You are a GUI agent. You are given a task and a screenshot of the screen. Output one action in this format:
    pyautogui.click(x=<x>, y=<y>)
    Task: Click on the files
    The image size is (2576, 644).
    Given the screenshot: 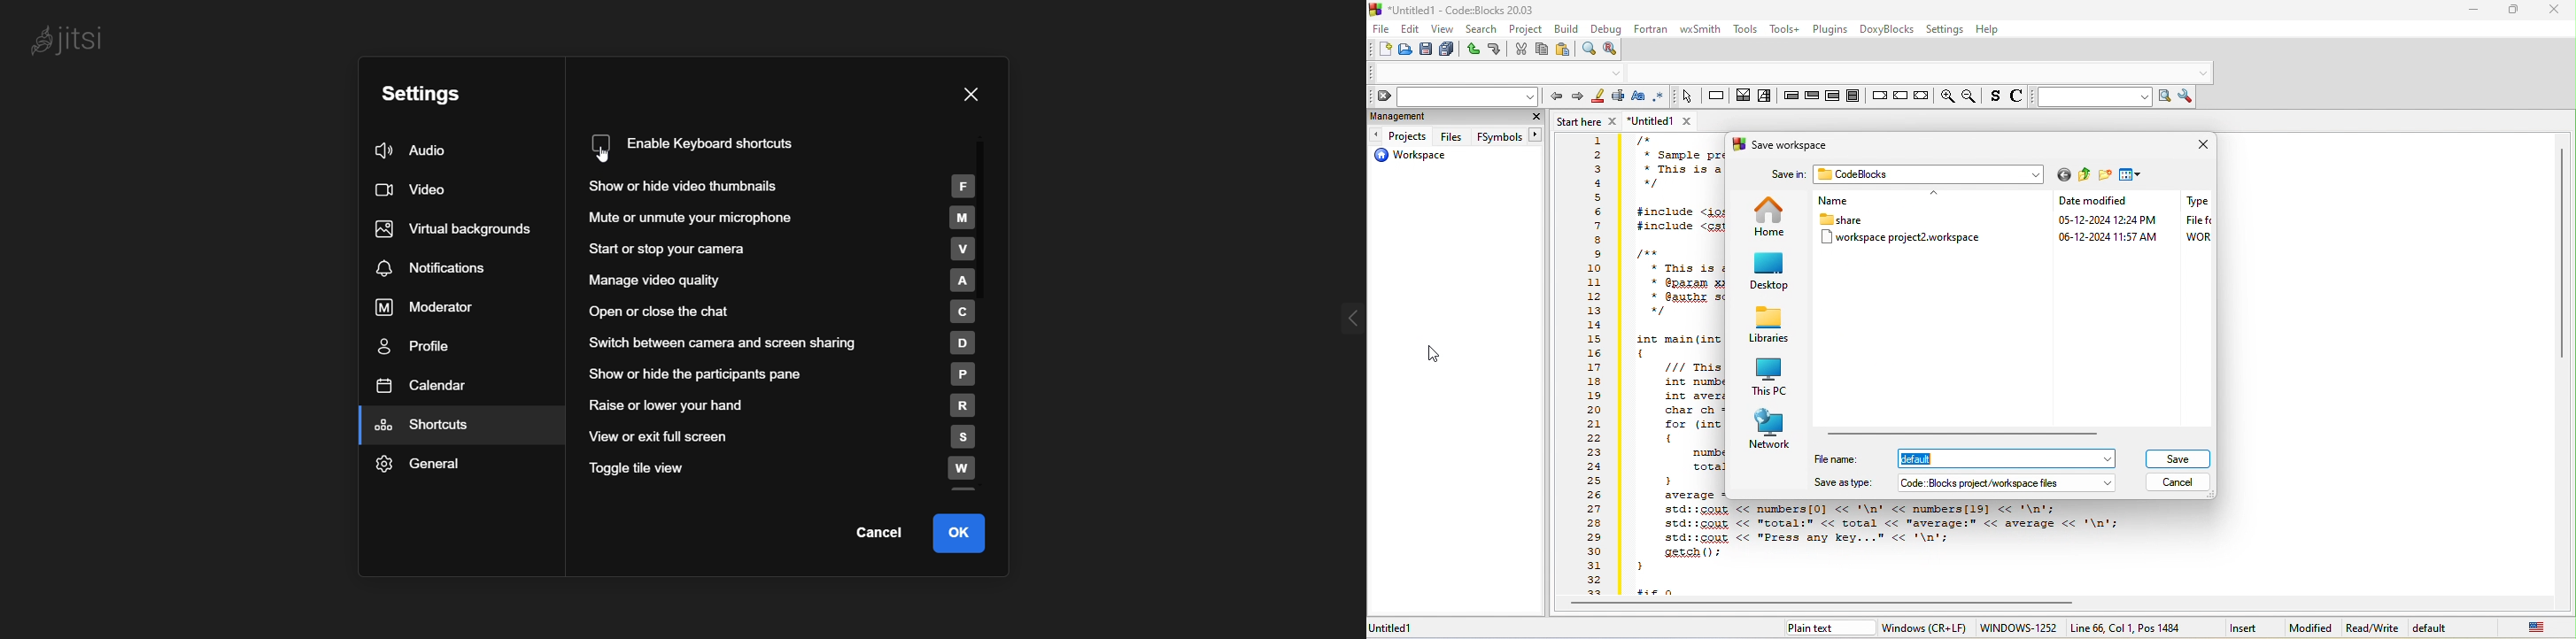 What is the action you would take?
    pyautogui.click(x=1452, y=135)
    